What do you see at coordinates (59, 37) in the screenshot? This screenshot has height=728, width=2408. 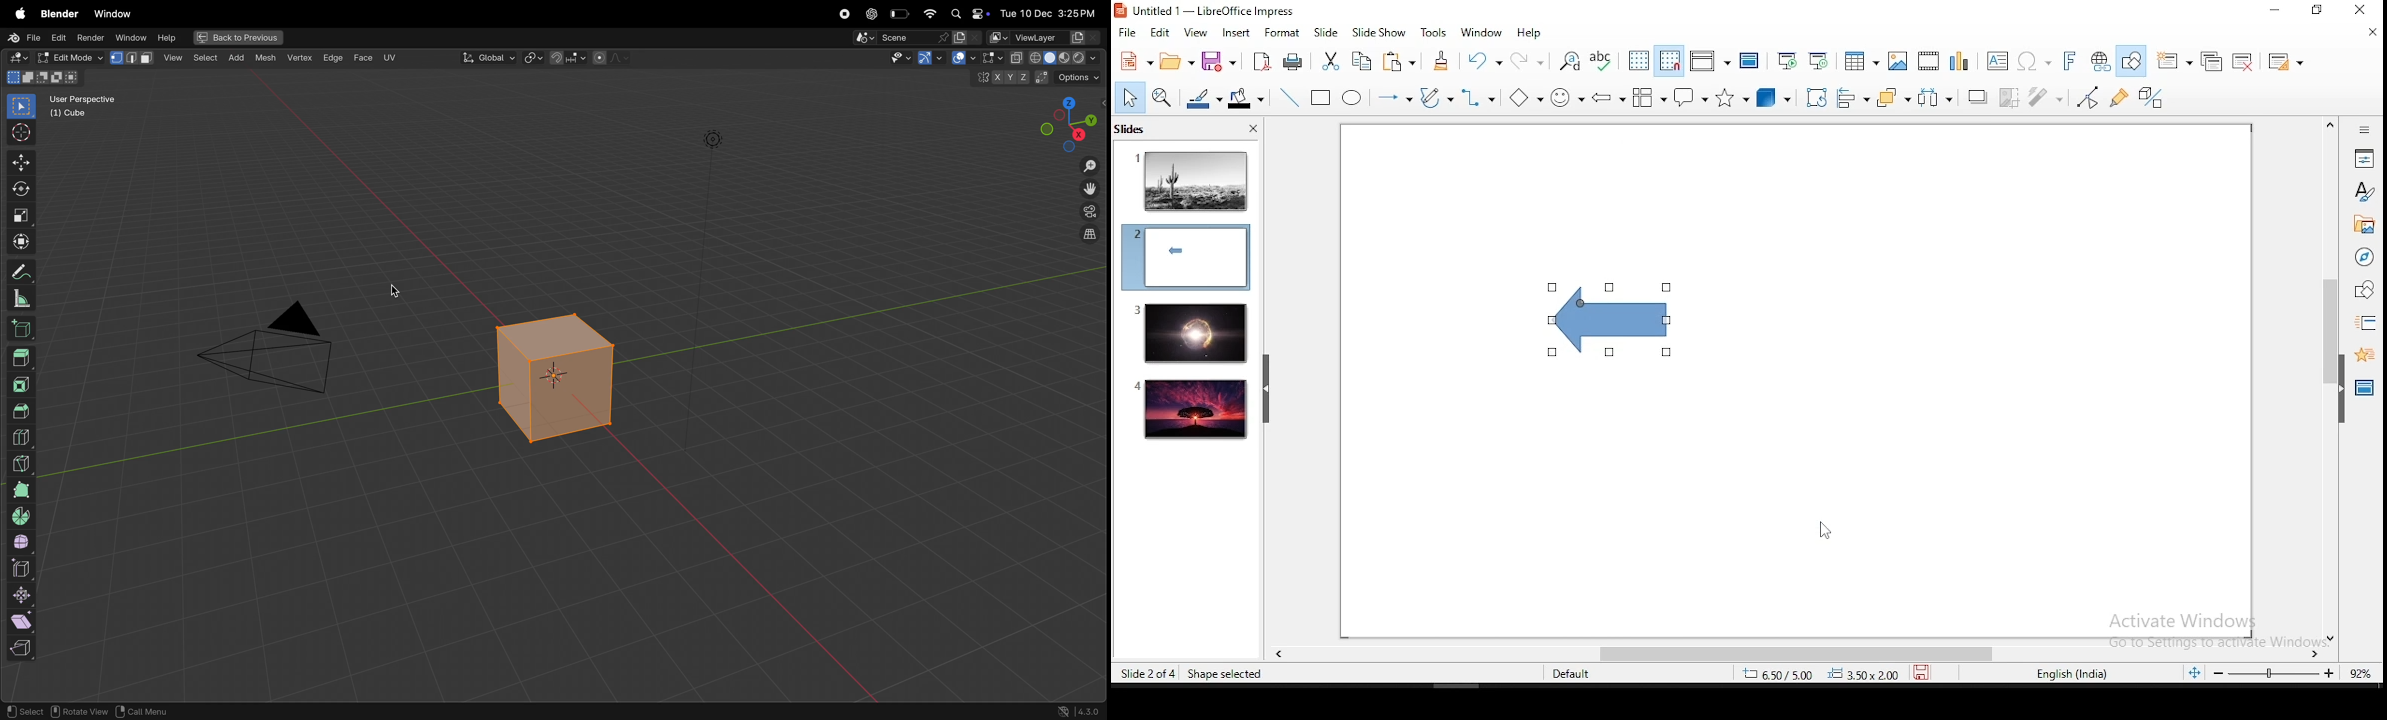 I see `Edit` at bounding box center [59, 37].